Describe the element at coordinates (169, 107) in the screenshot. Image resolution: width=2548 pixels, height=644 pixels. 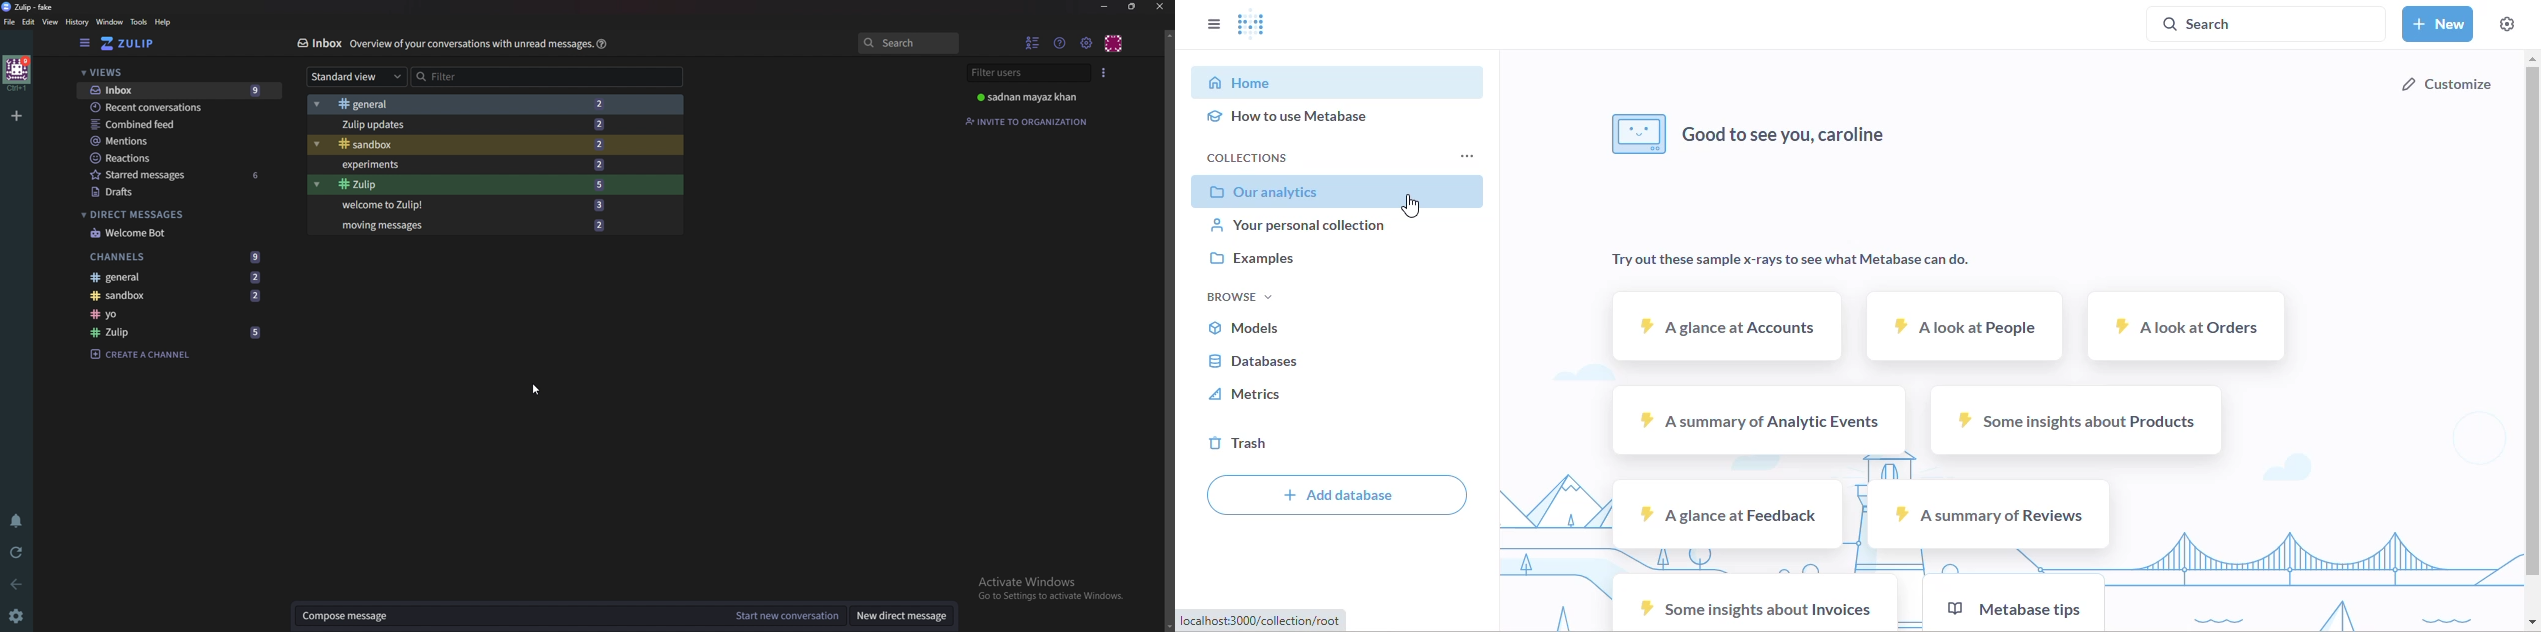
I see `Recent conversations` at that location.